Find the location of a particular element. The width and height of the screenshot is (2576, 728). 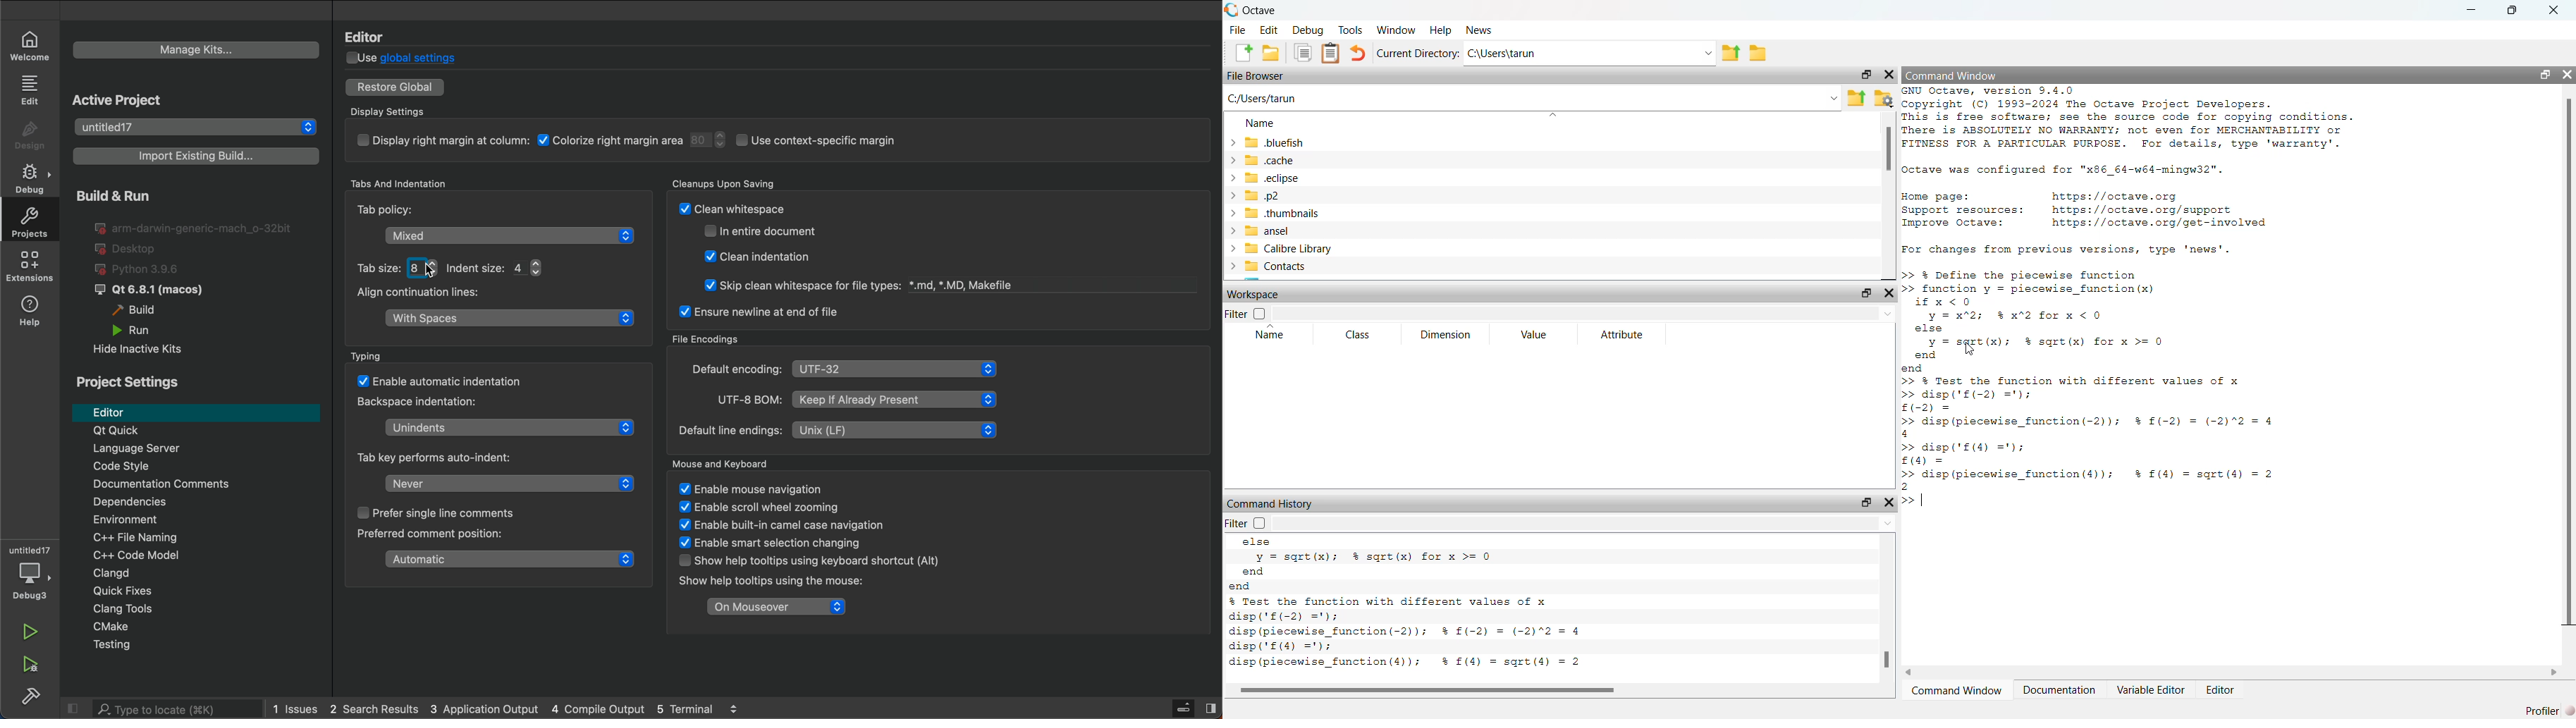

search results is located at coordinates (375, 710).